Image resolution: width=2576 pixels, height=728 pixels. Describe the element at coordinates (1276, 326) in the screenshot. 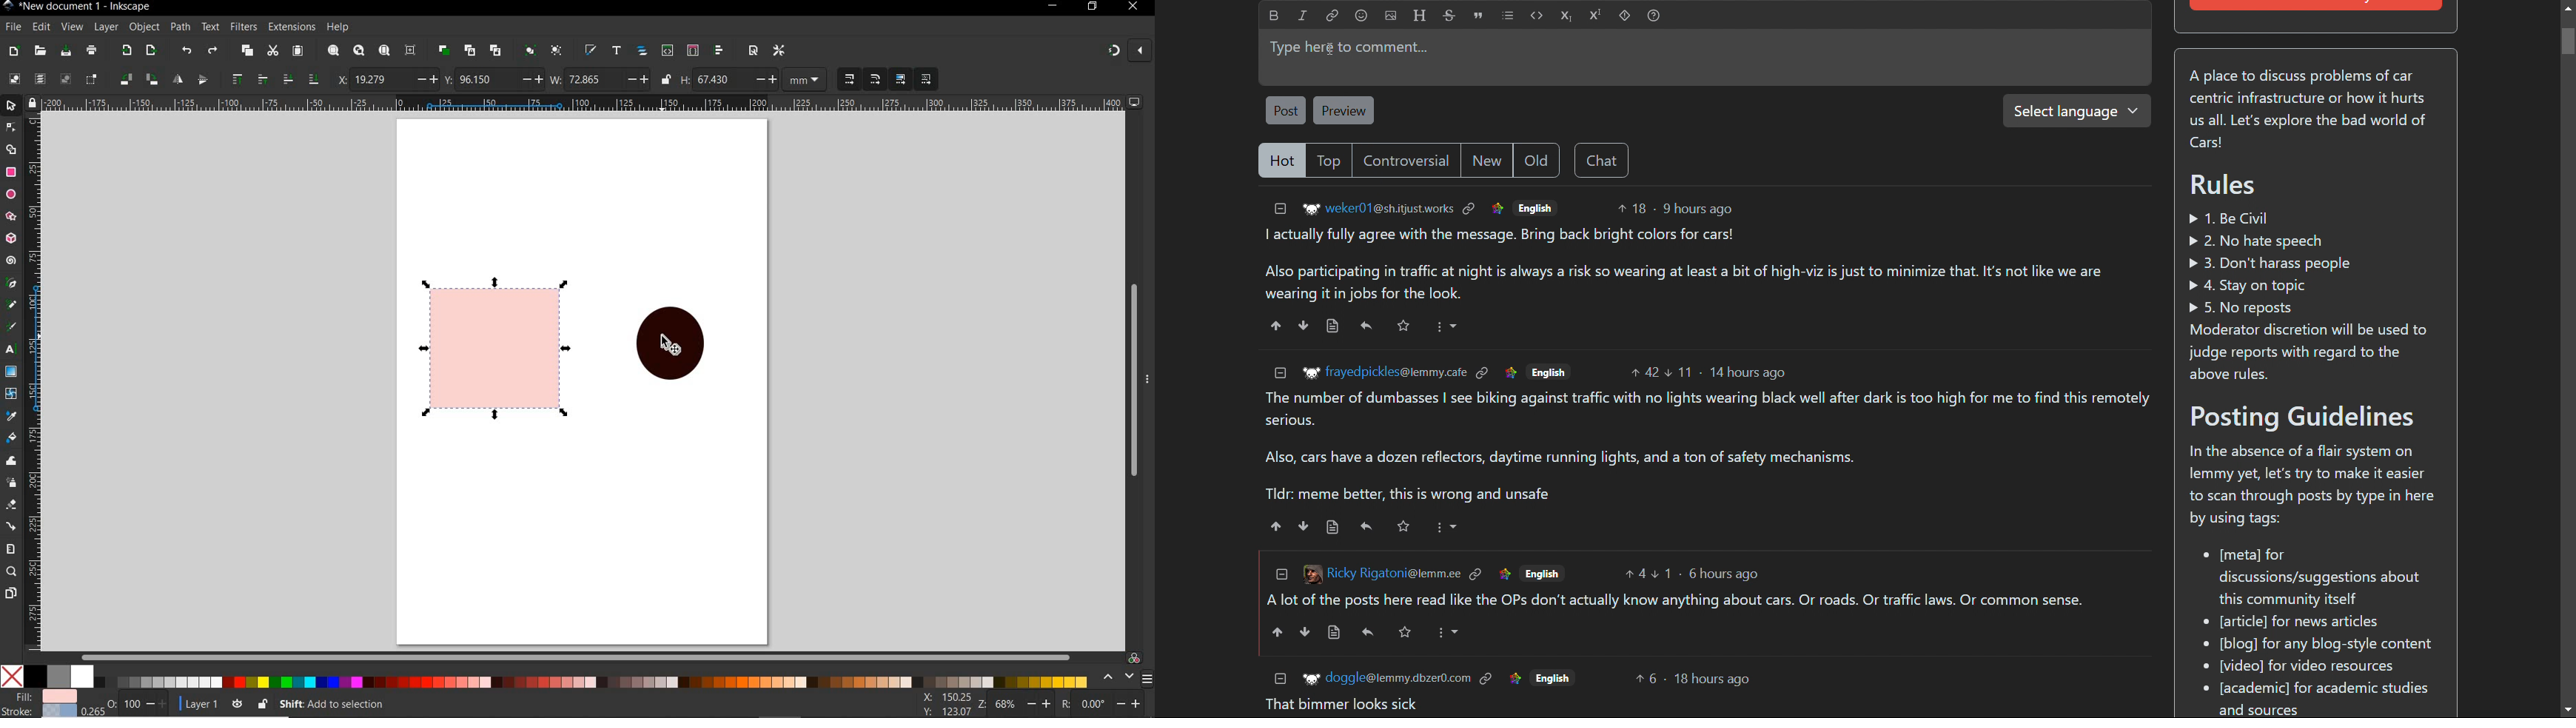

I see `upvote` at that location.